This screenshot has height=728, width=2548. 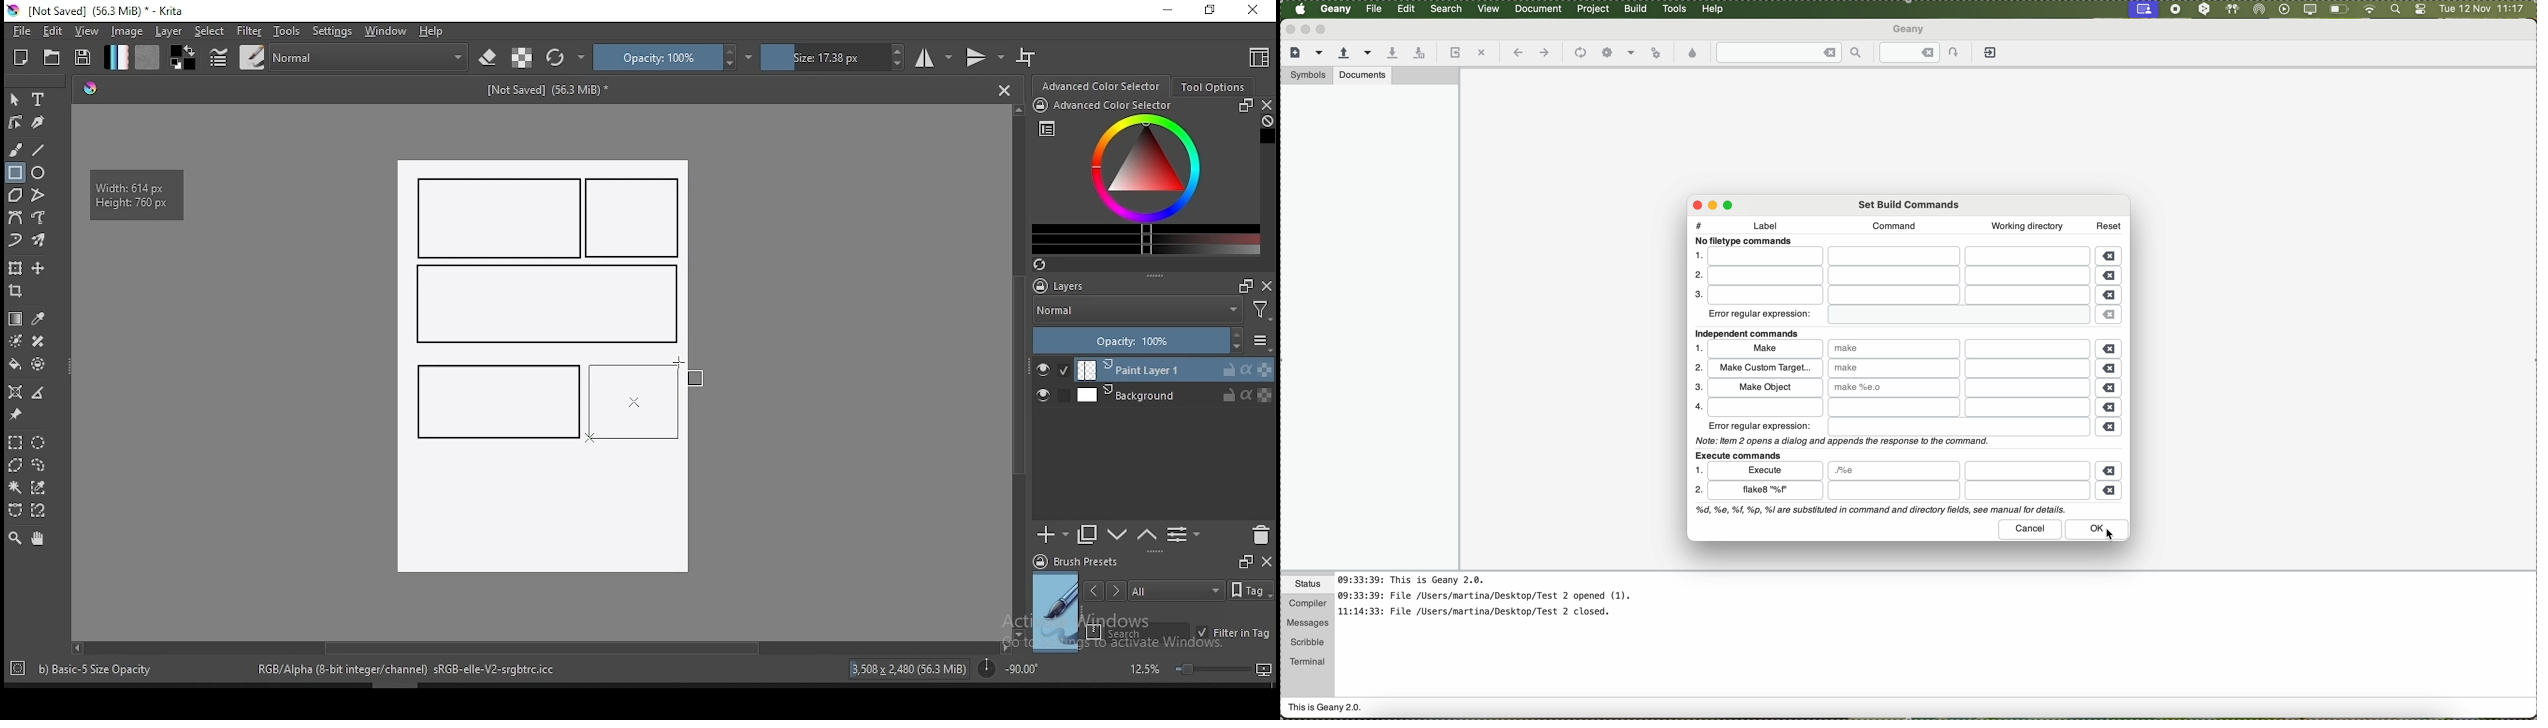 What do you see at coordinates (1925, 52) in the screenshot?
I see `jump to the entered line number` at bounding box center [1925, 52].